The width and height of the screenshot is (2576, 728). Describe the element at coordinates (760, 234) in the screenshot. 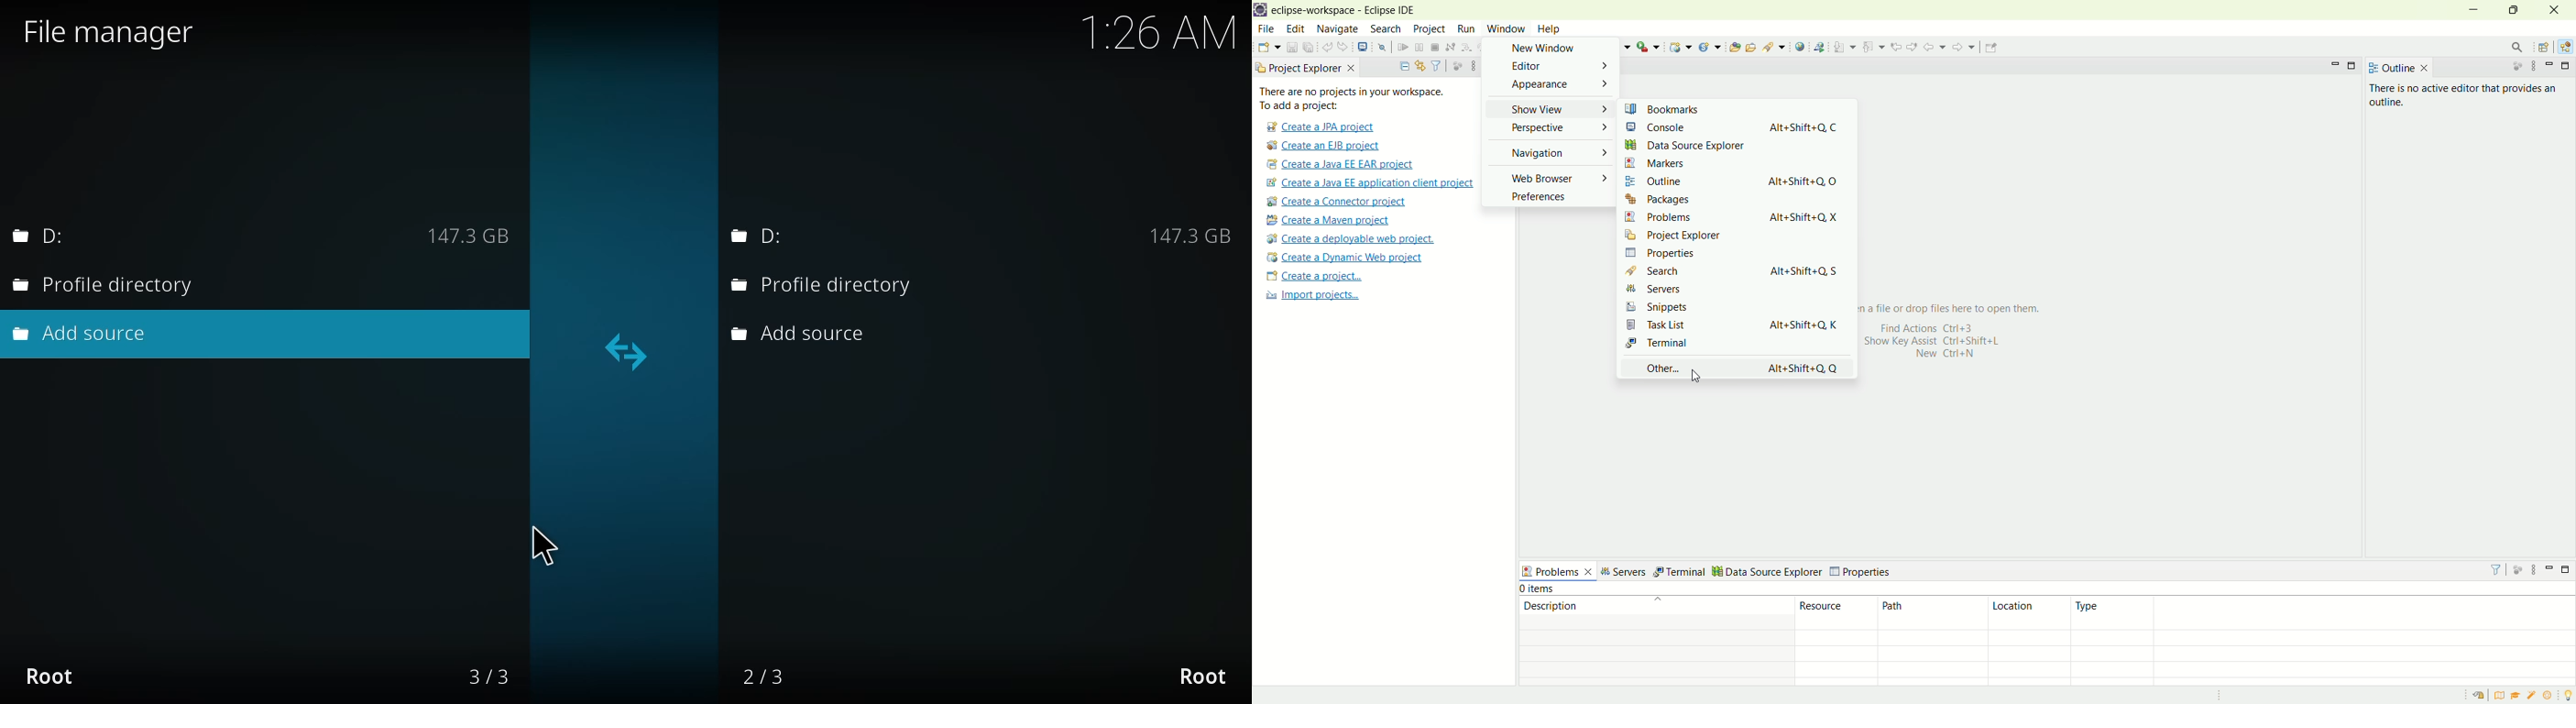

I see `d` at that location.